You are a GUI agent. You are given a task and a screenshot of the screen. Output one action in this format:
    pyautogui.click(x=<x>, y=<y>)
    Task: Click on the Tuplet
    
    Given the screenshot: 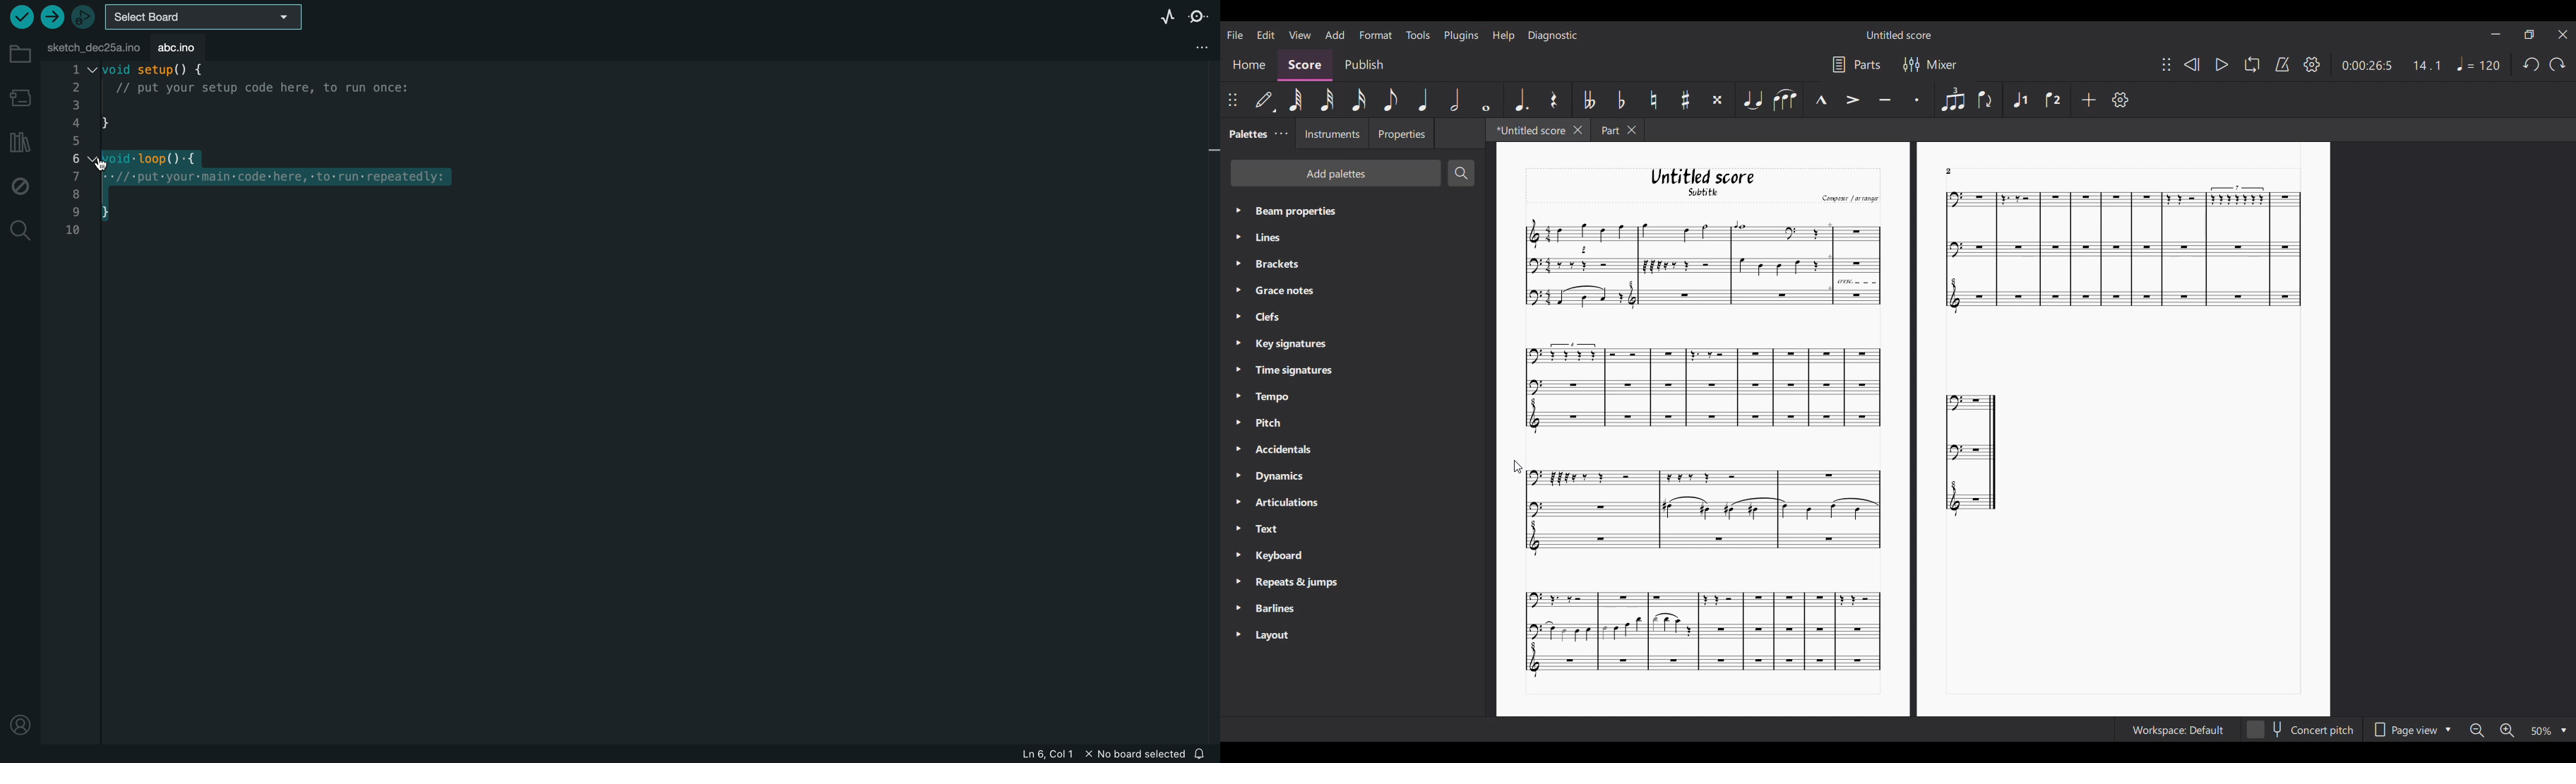 What is the action you would take?
    pyautogui.click(x=1952, y=99)
    